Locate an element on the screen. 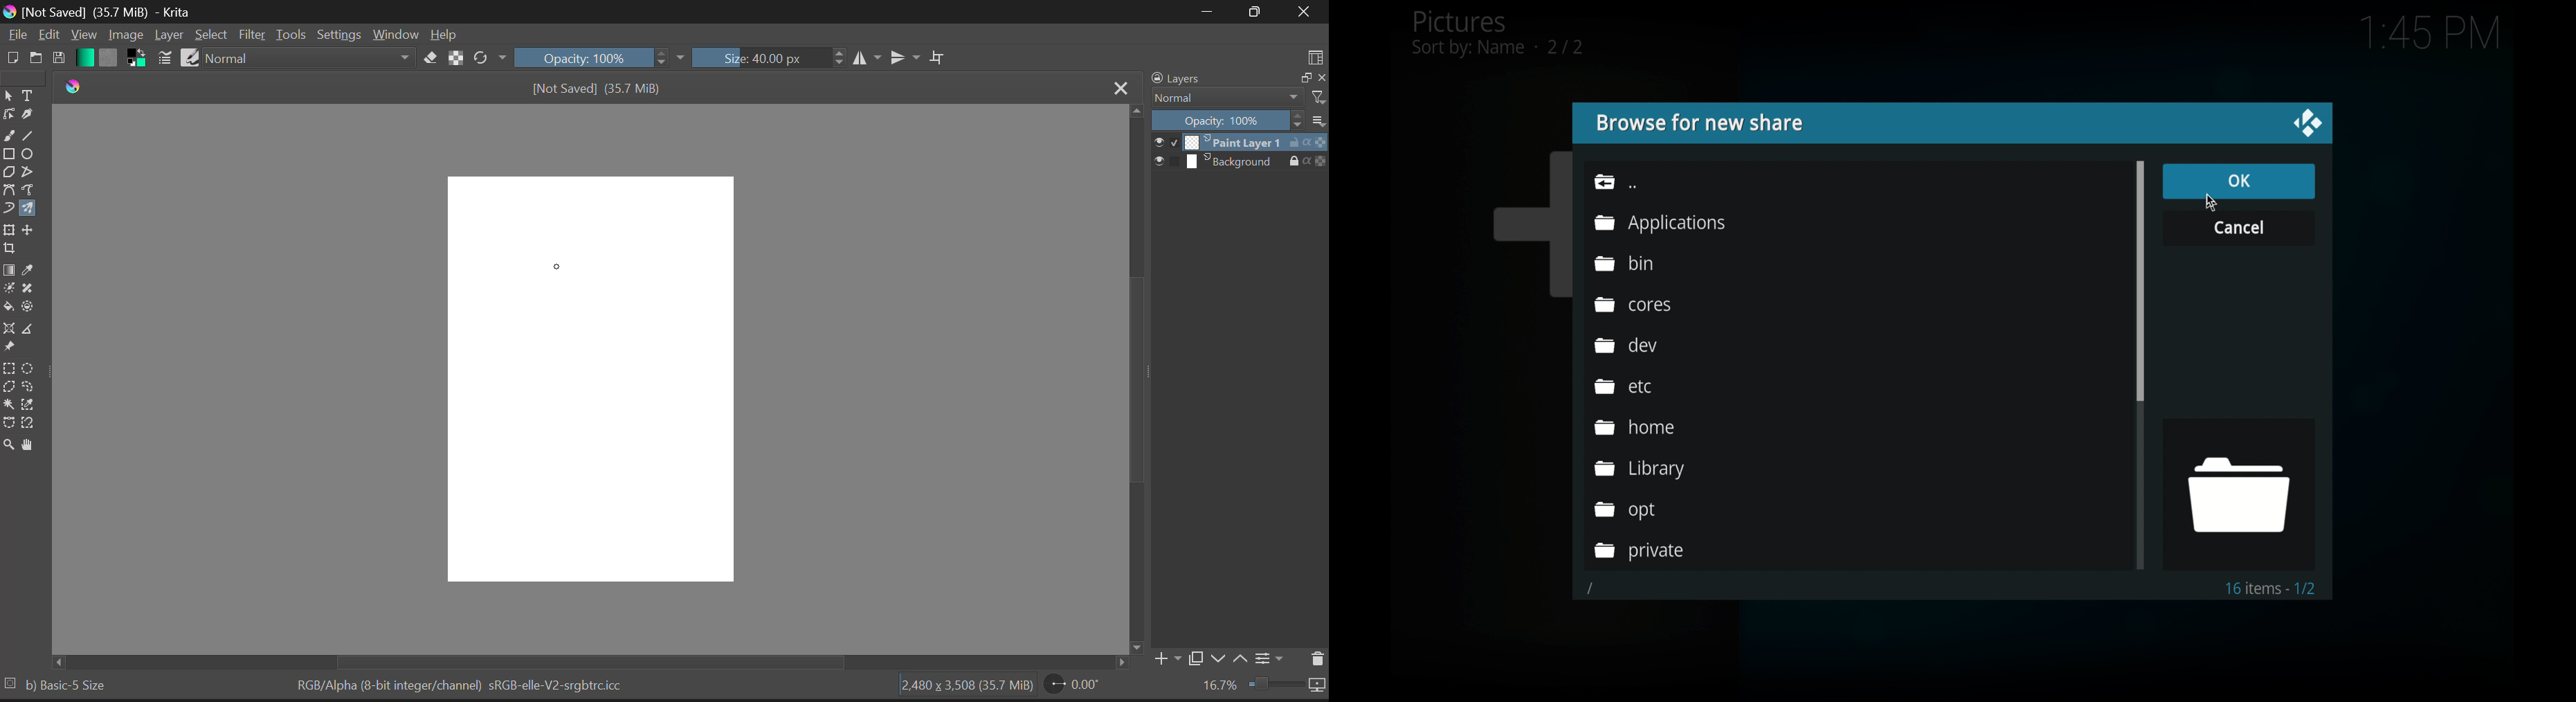  add icon is located at coordinates (1531, 223).